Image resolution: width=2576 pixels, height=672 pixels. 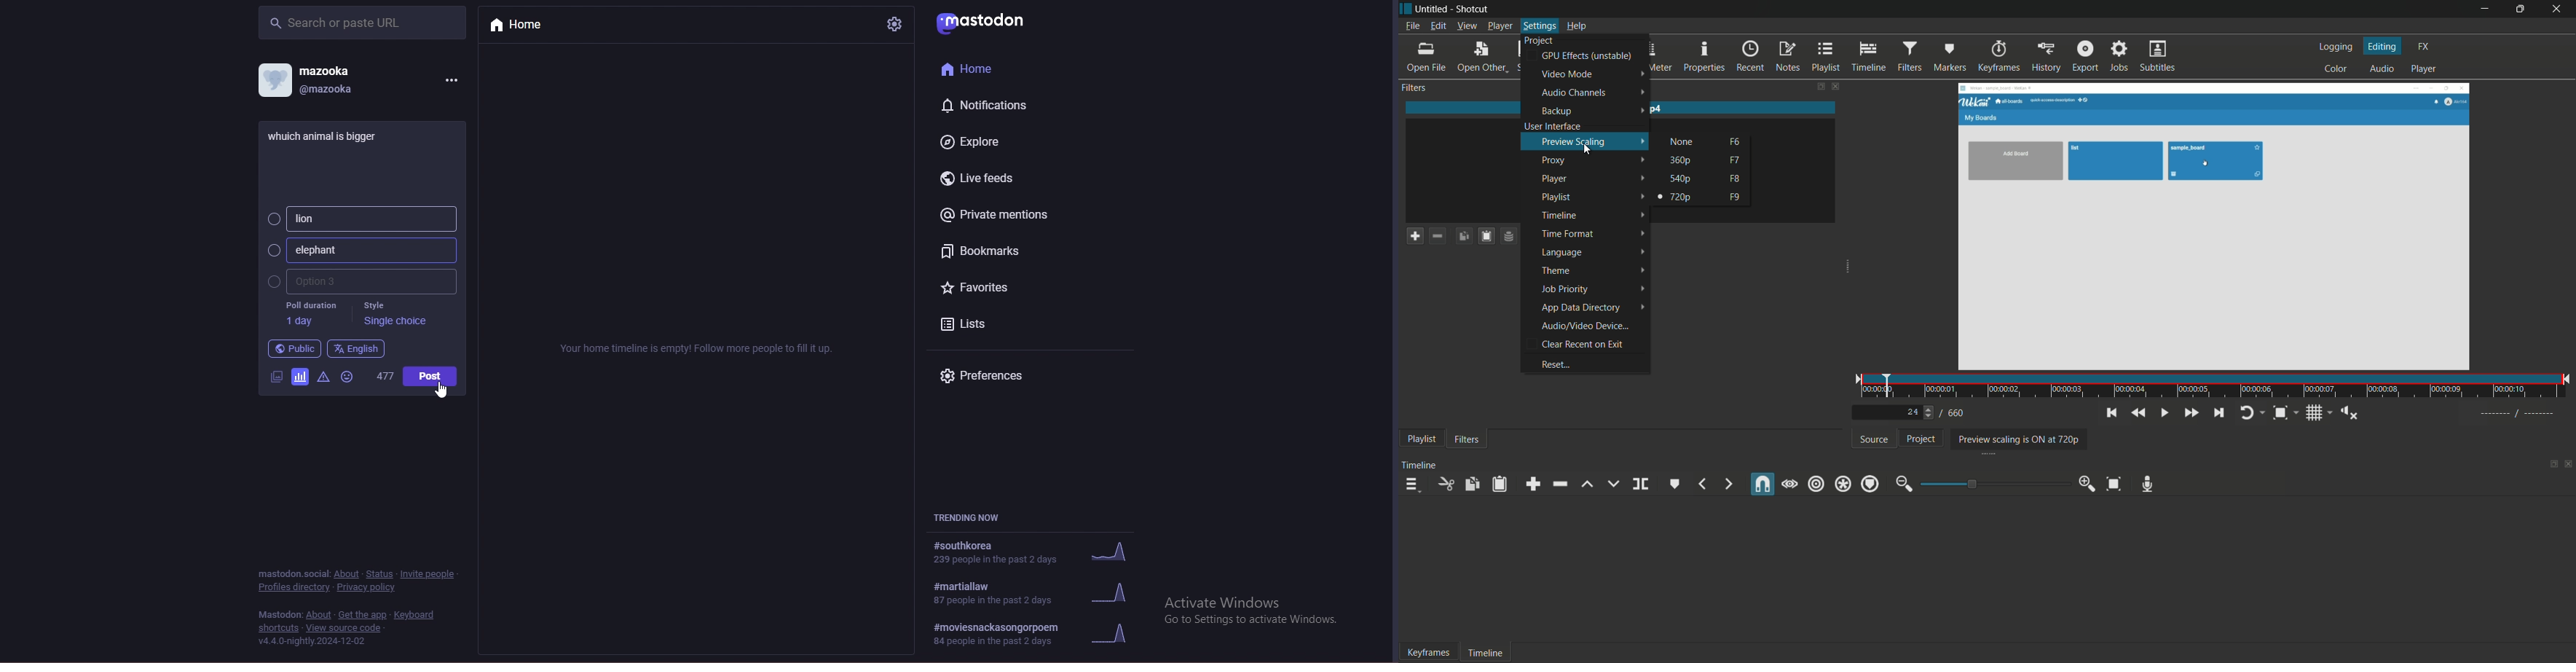 What do you see at coordinates (2424, 45) in the screenshot?
I see `fx` at bounding box center [2424, 45].